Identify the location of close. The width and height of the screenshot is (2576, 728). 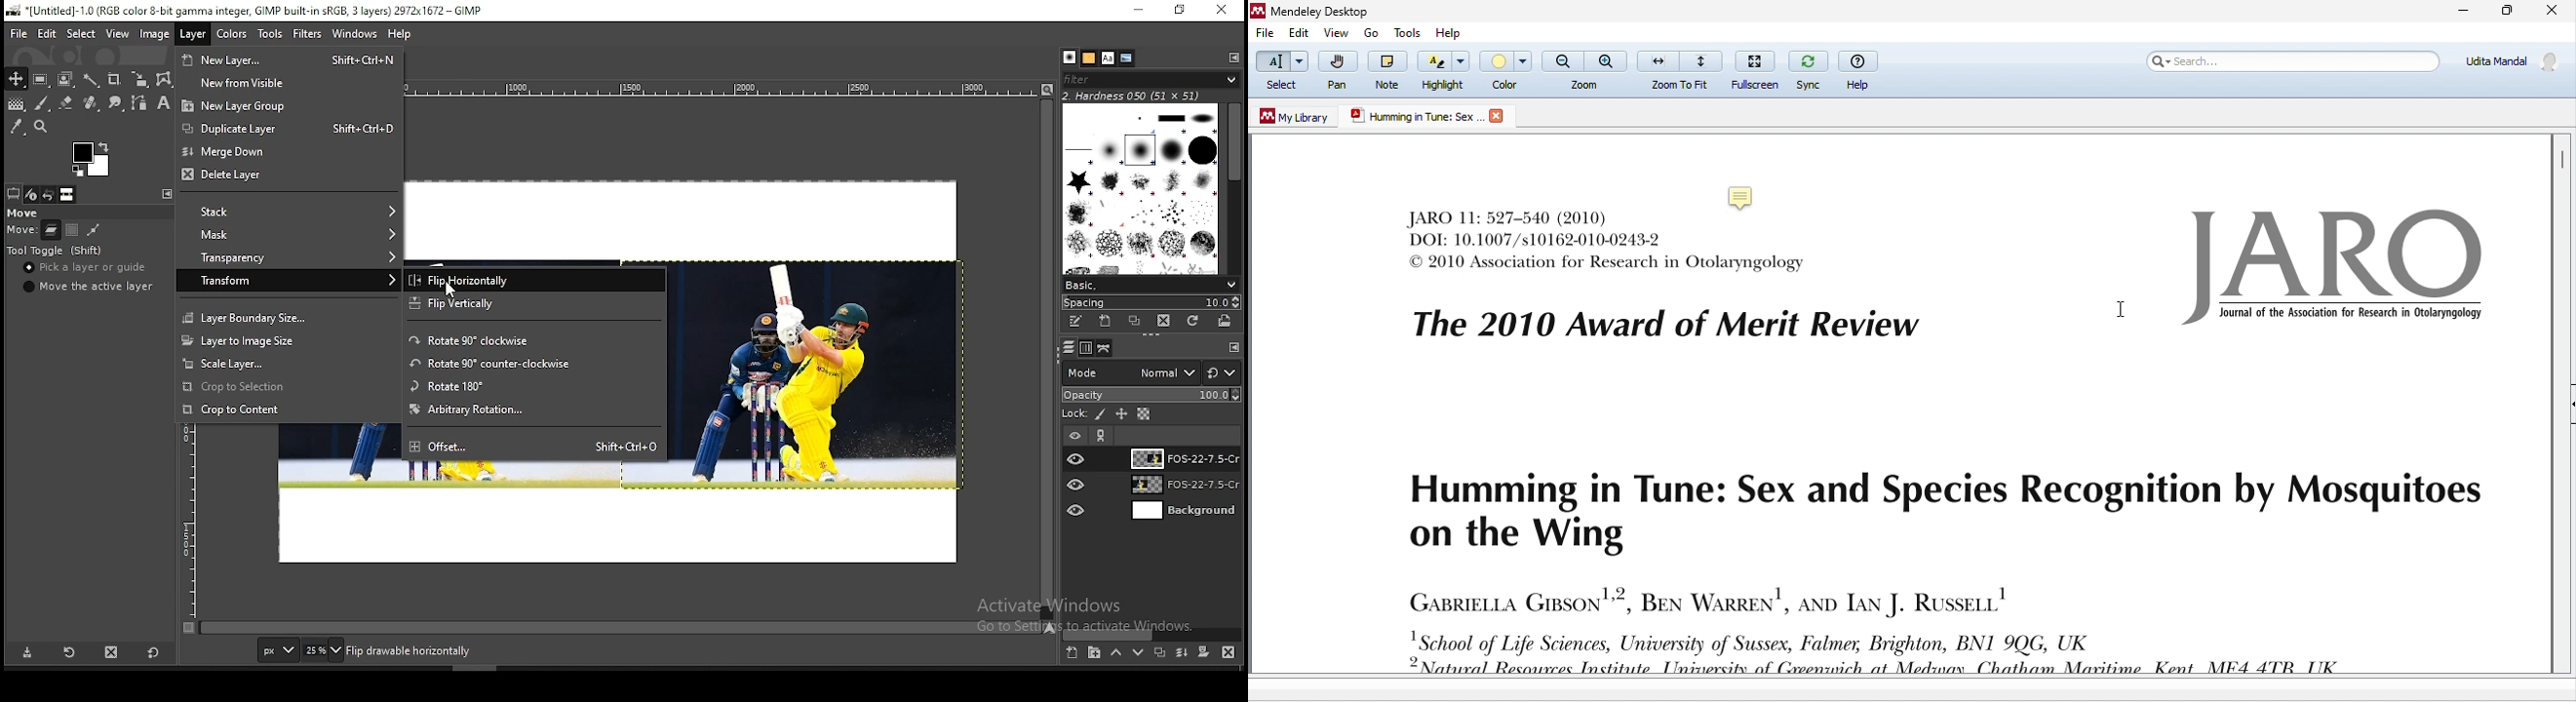
(2551, 12).